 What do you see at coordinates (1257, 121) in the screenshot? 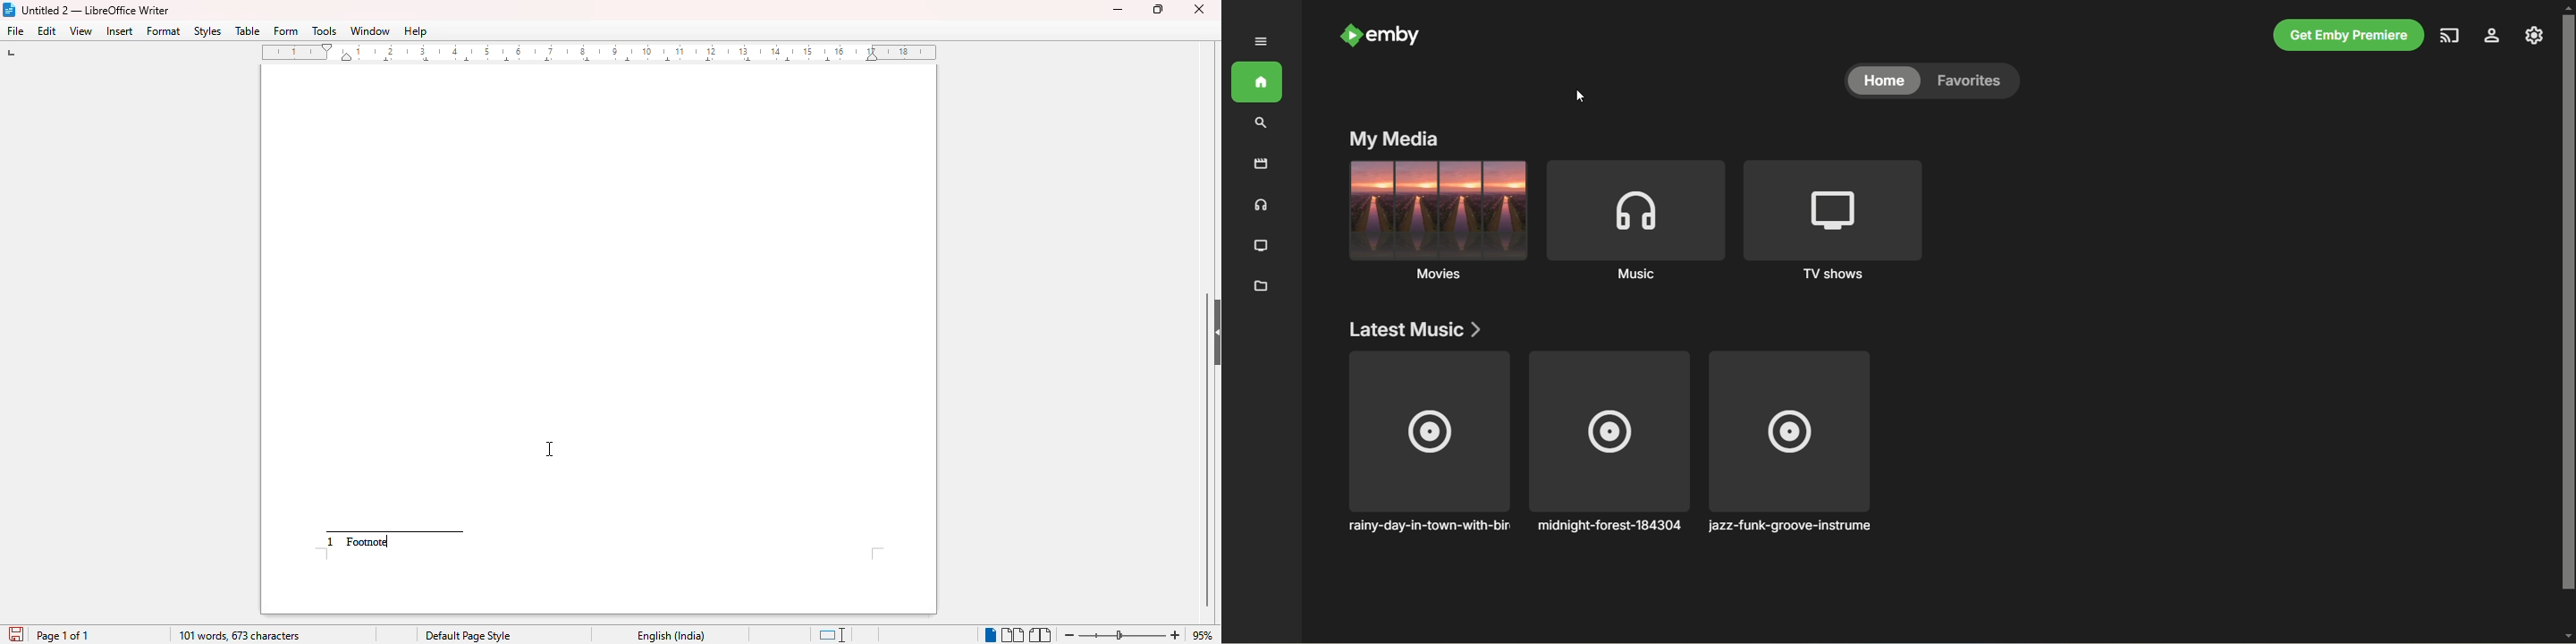
I see `search` at bounding box center [1257, 121].